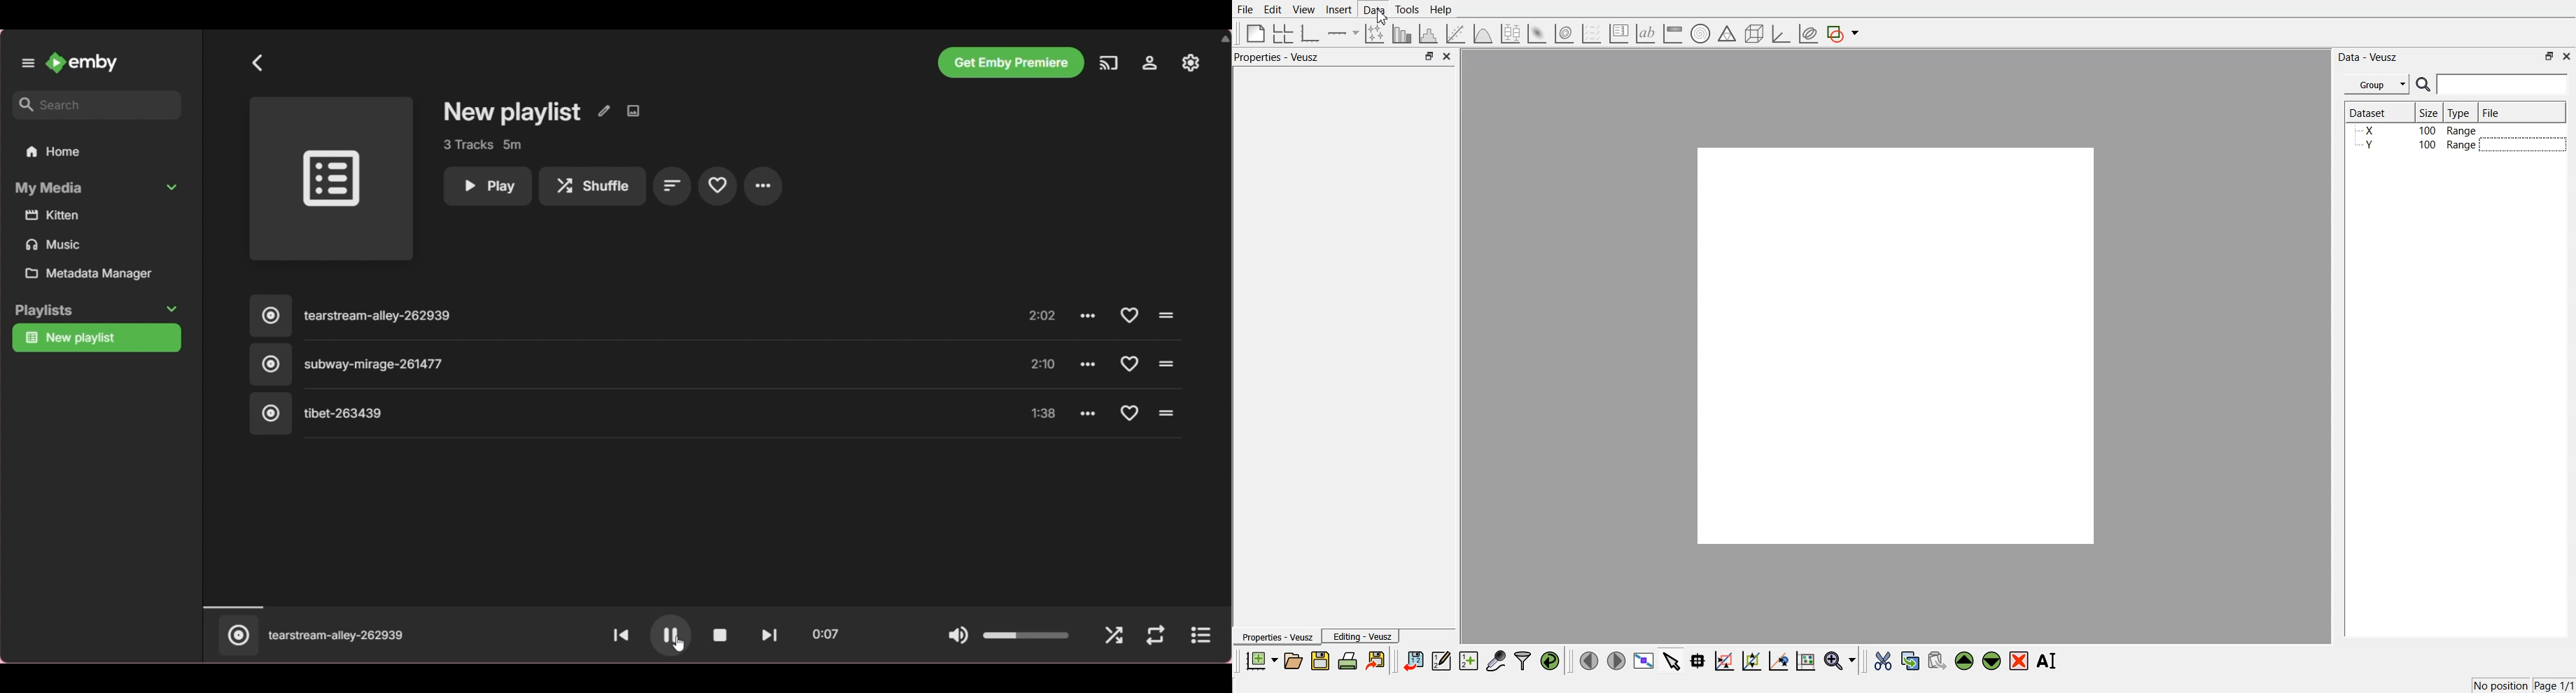 Image resolution: width=2576 pixels, height=700 pixels. I want to click on Histogram of dataset, so click(1427, 34).